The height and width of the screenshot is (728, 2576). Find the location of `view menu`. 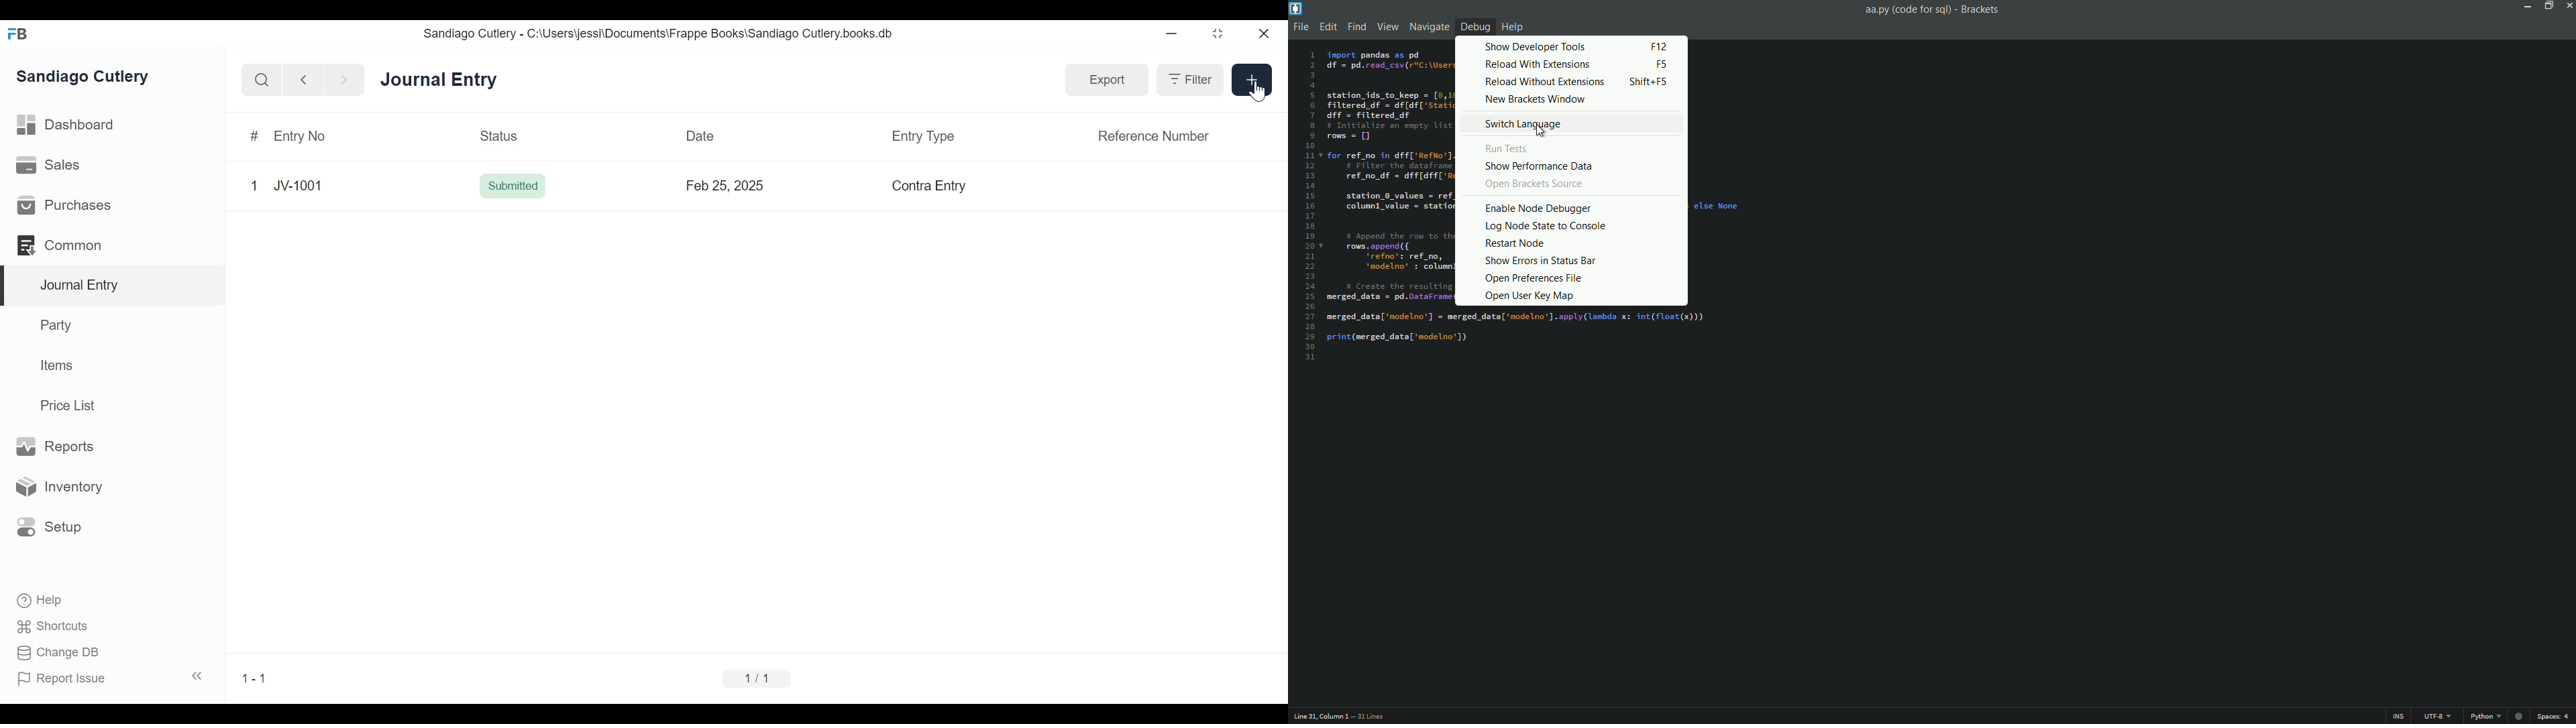

view menu is located at coordinates (1387, 26).